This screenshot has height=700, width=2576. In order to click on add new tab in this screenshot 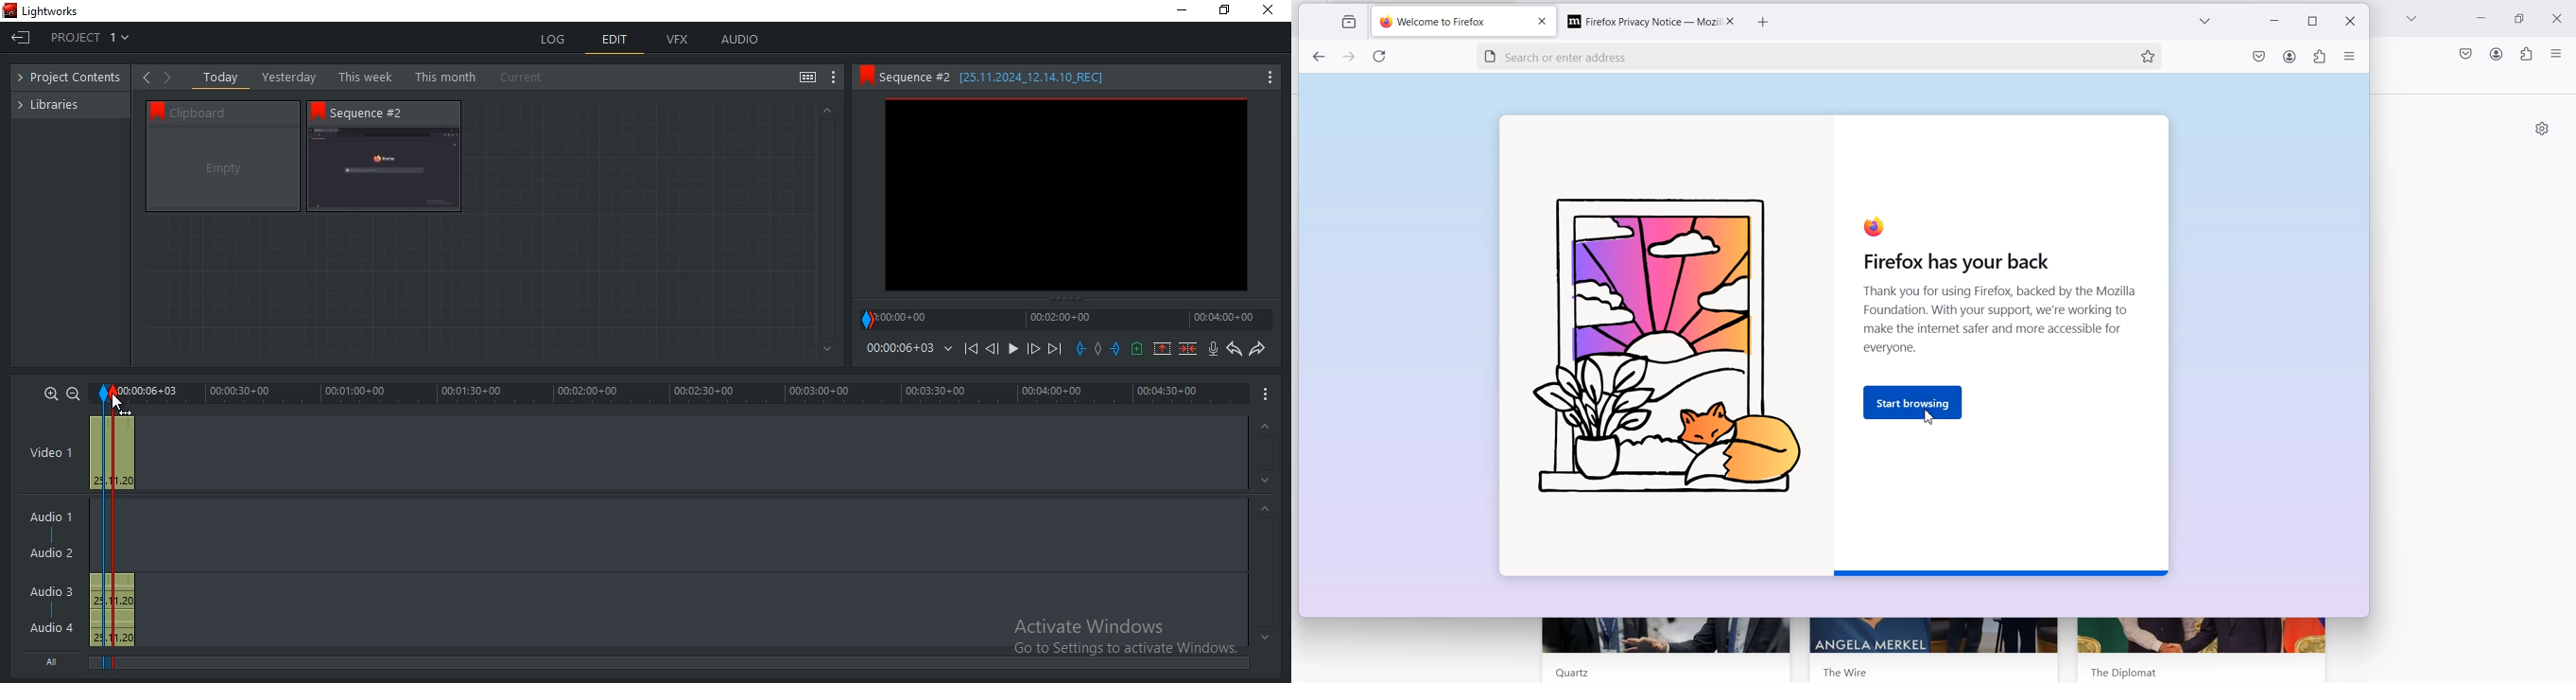, I will do `click(1764, 23)`.